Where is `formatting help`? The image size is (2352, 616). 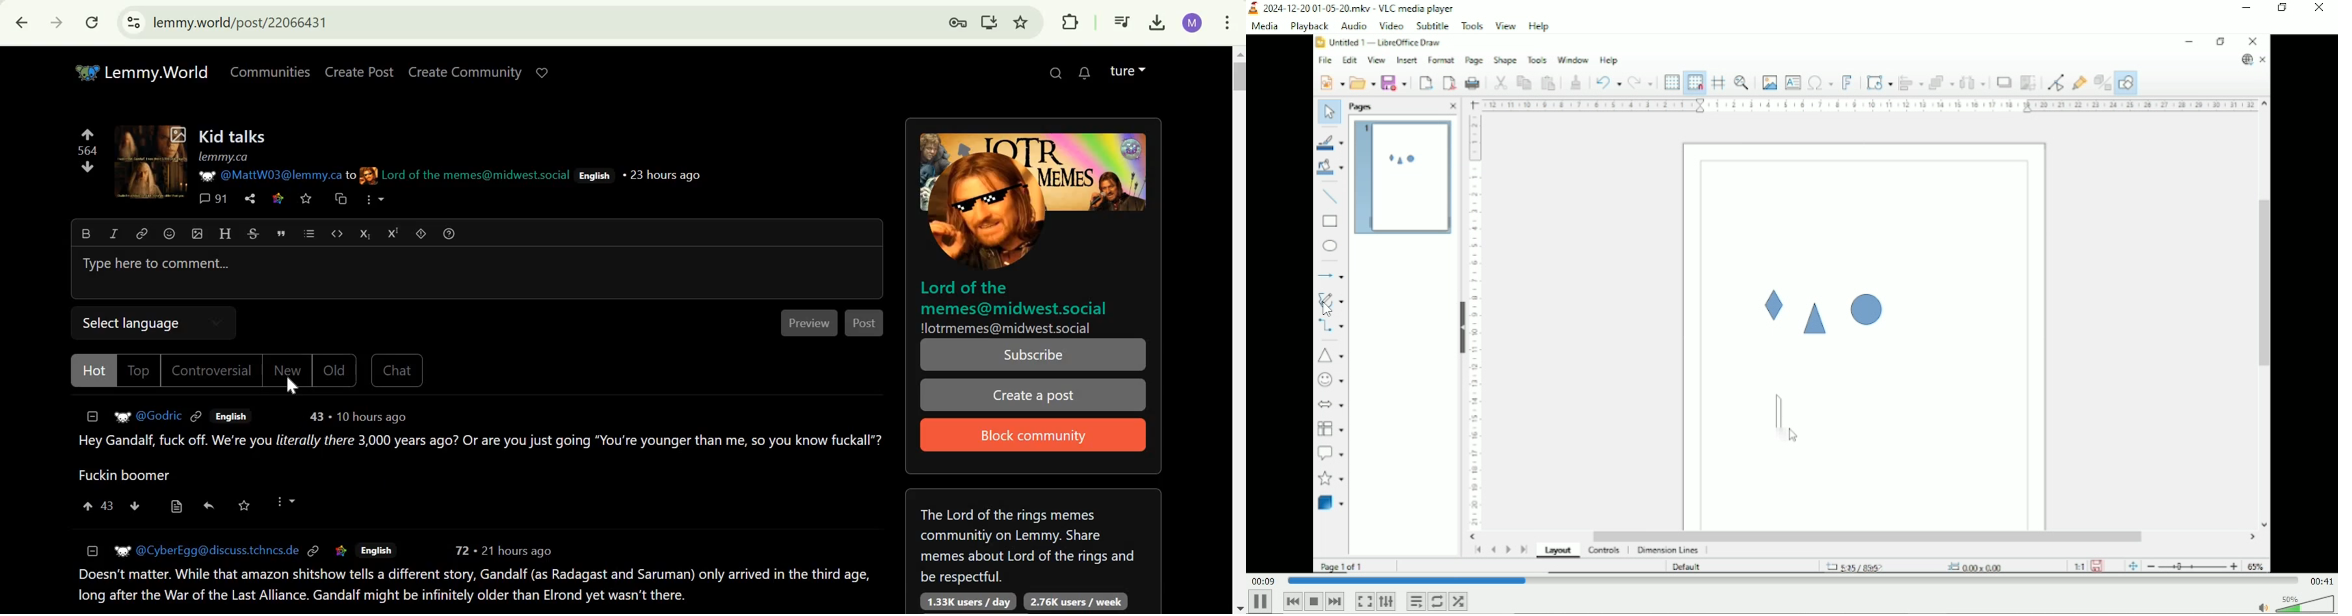 formatting help is located at coordinates (449, 232).